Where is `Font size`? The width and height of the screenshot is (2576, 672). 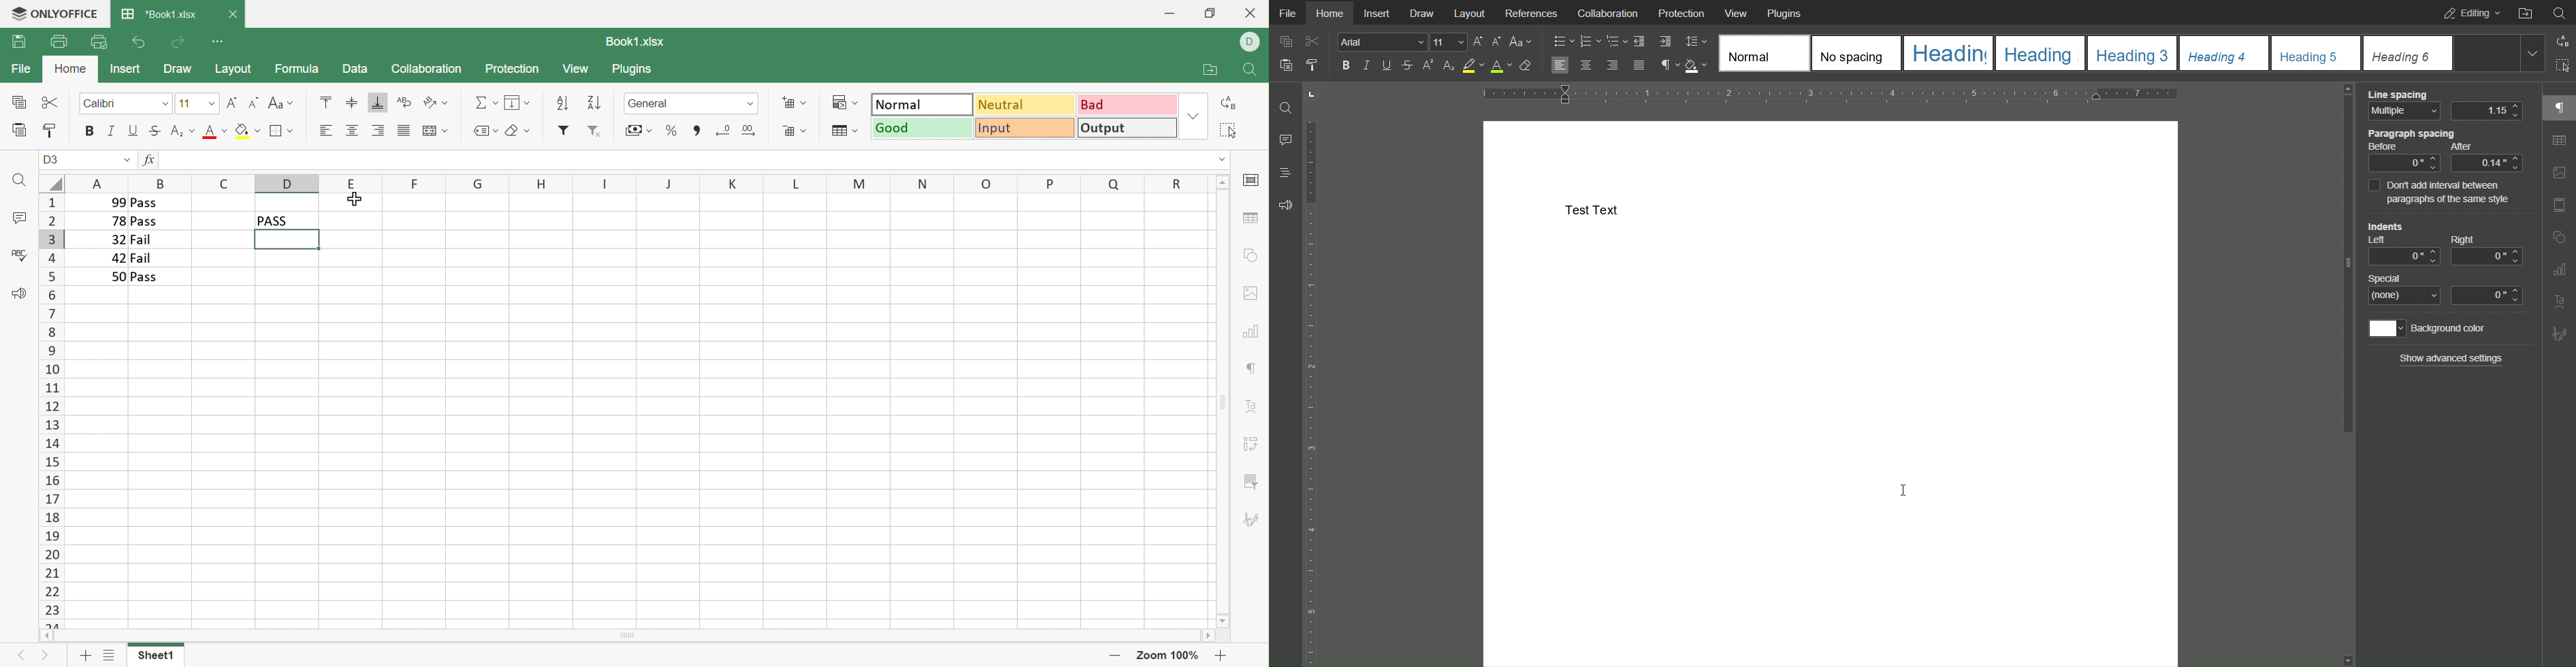 Font size is located at coordinates (197, 103).